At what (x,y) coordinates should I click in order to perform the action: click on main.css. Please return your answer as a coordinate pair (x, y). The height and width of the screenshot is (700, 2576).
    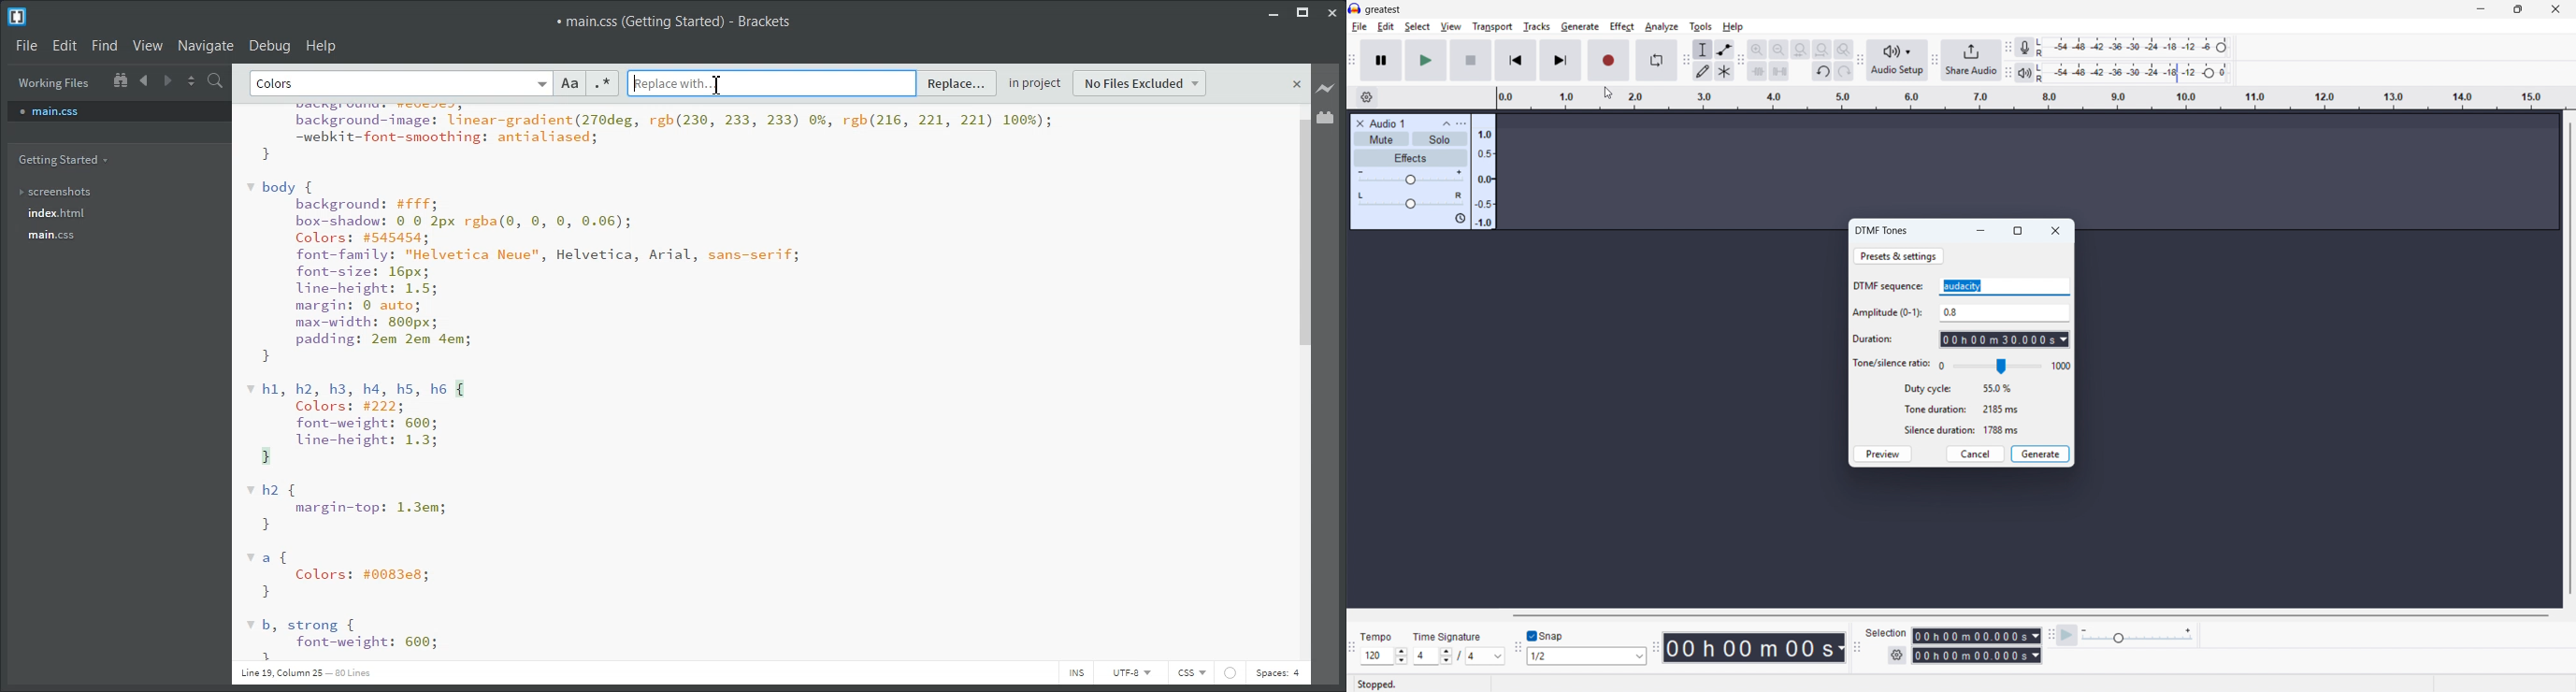
    Looking at the image, I should click on (68, 235).